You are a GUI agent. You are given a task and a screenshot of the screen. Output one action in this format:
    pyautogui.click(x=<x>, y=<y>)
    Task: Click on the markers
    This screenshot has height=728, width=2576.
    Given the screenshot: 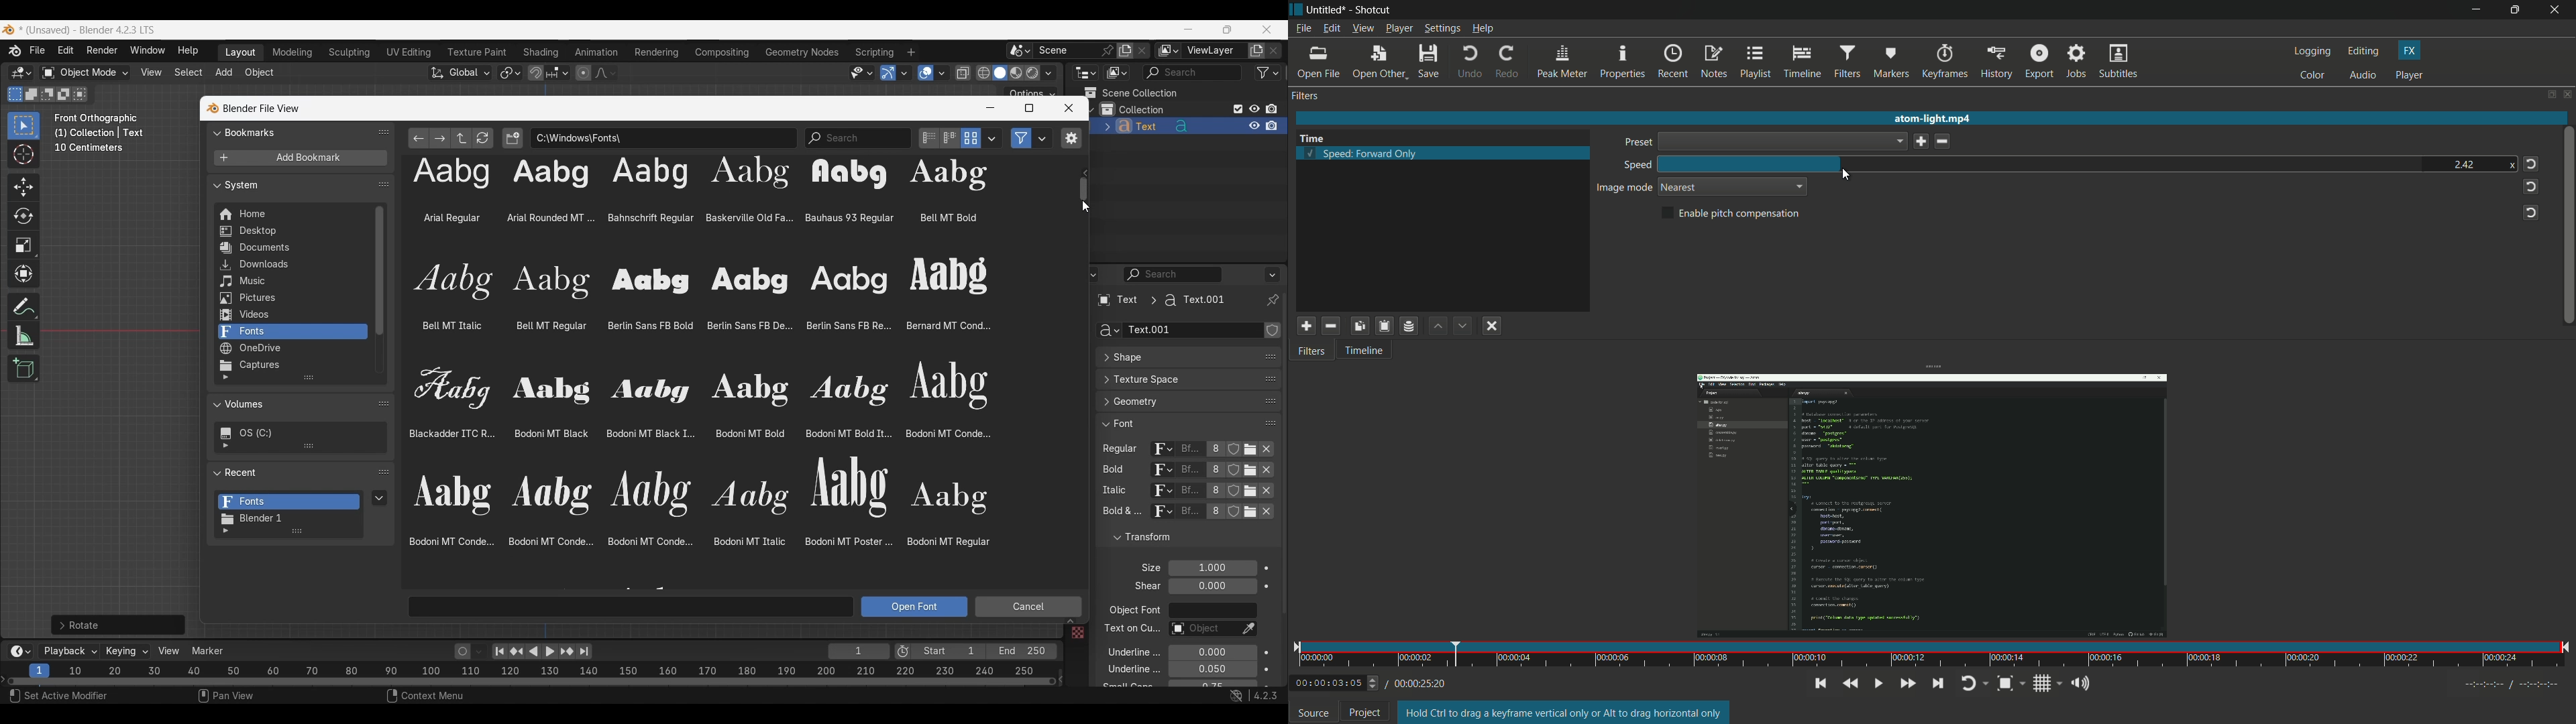 What is the action you would take?
    pyautogui.click(x=1892, y=62)
    